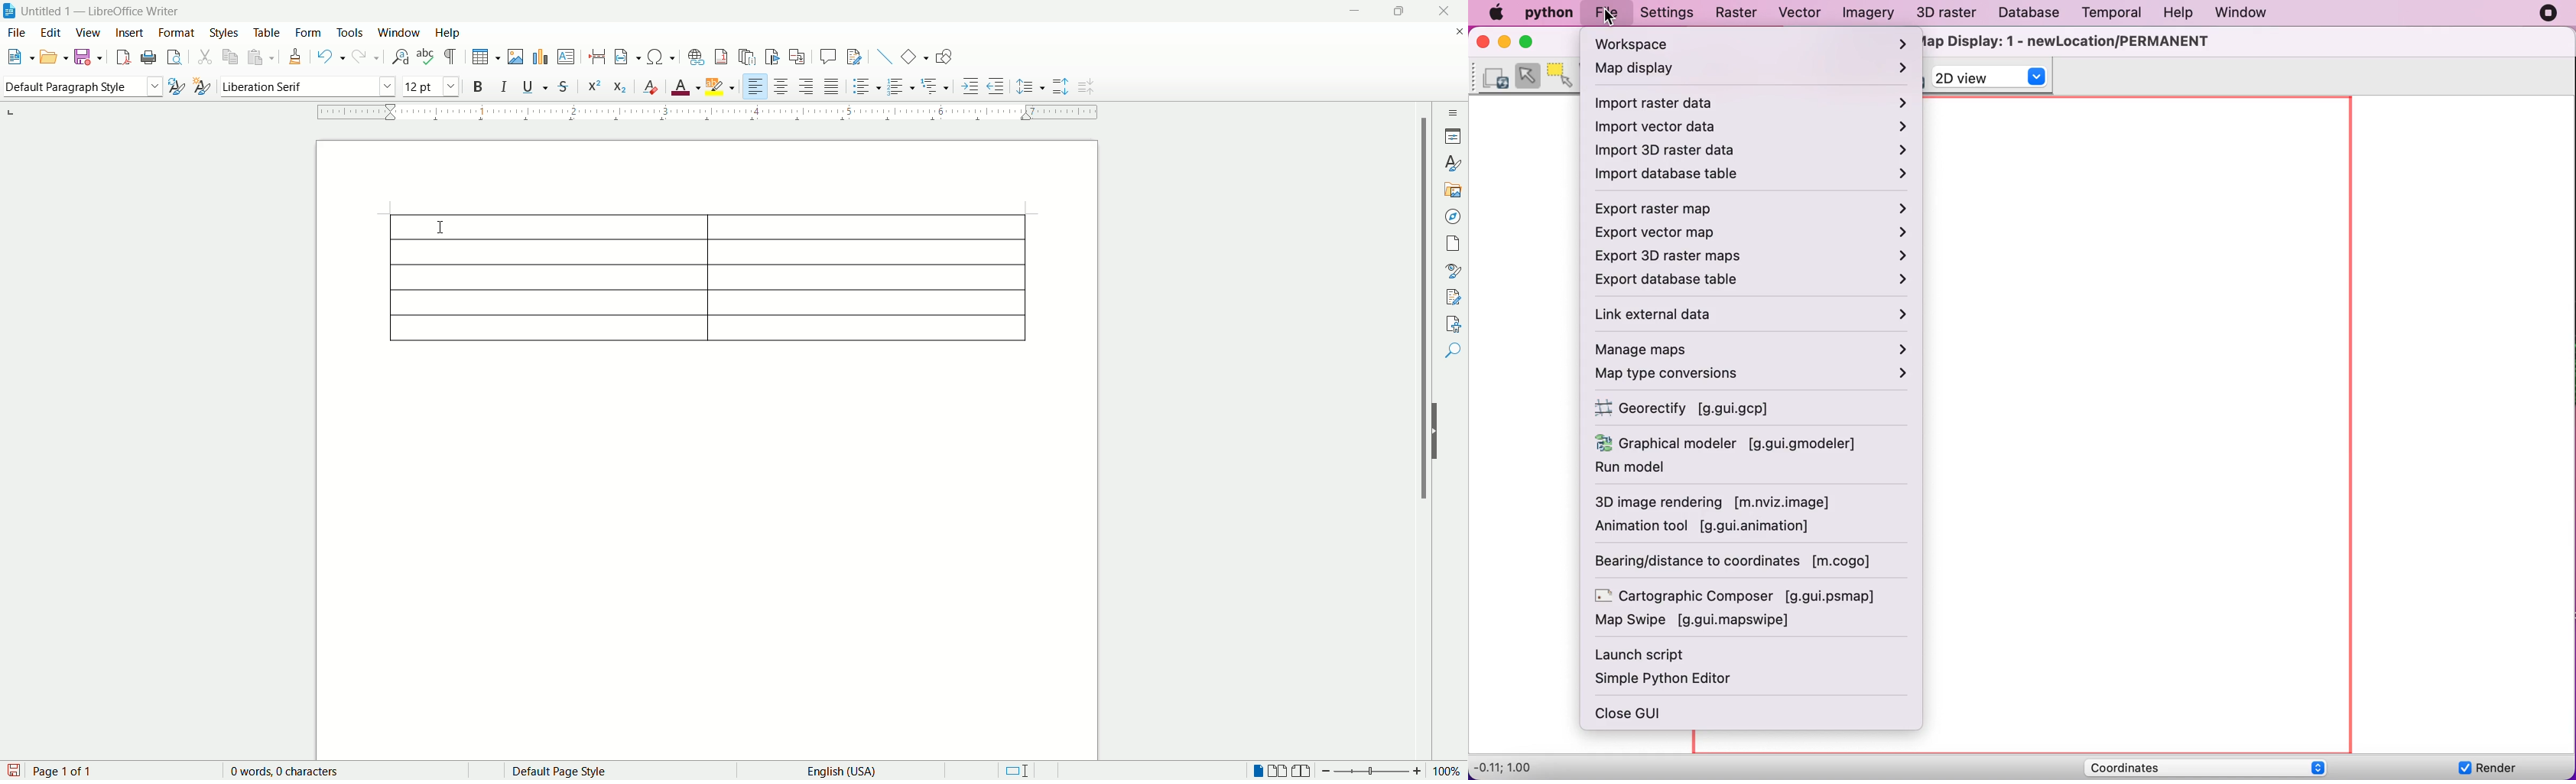  Describe the element at coordinates (1304, 771) in the screenshot. I see `book view` at that location.